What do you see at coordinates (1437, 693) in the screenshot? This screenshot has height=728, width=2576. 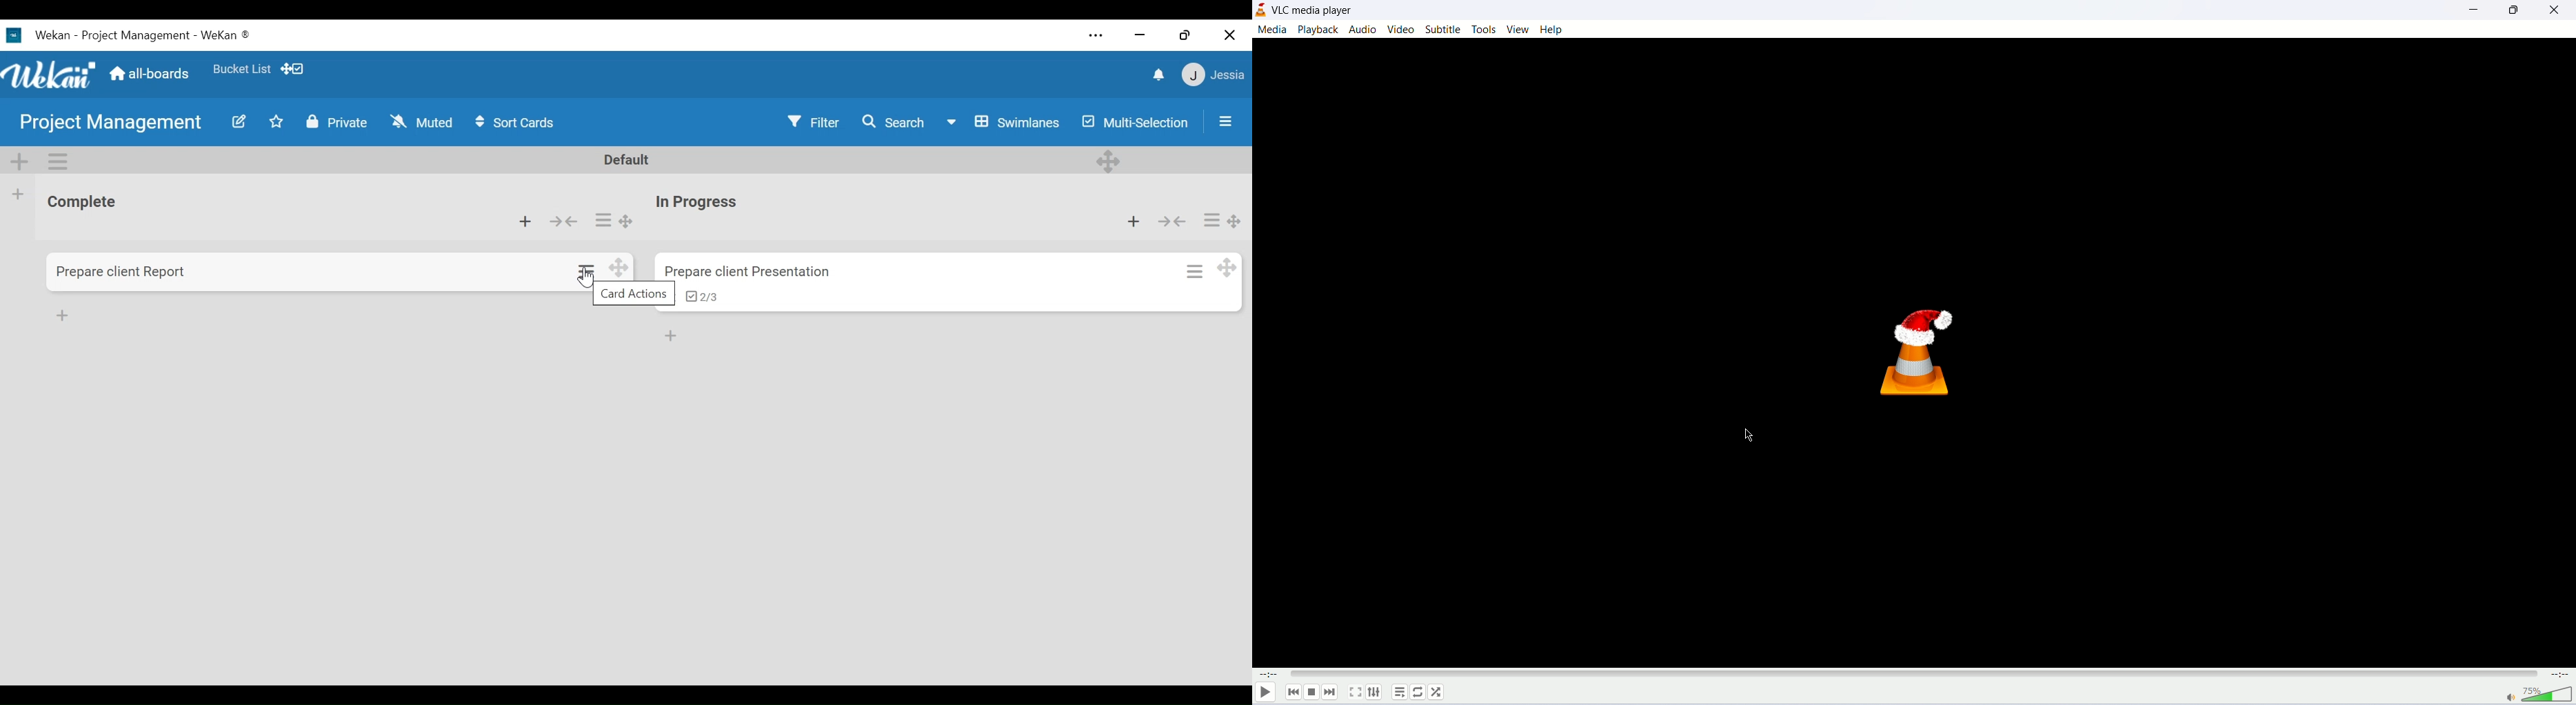 I see `random` at bounding box center [1437, 693].